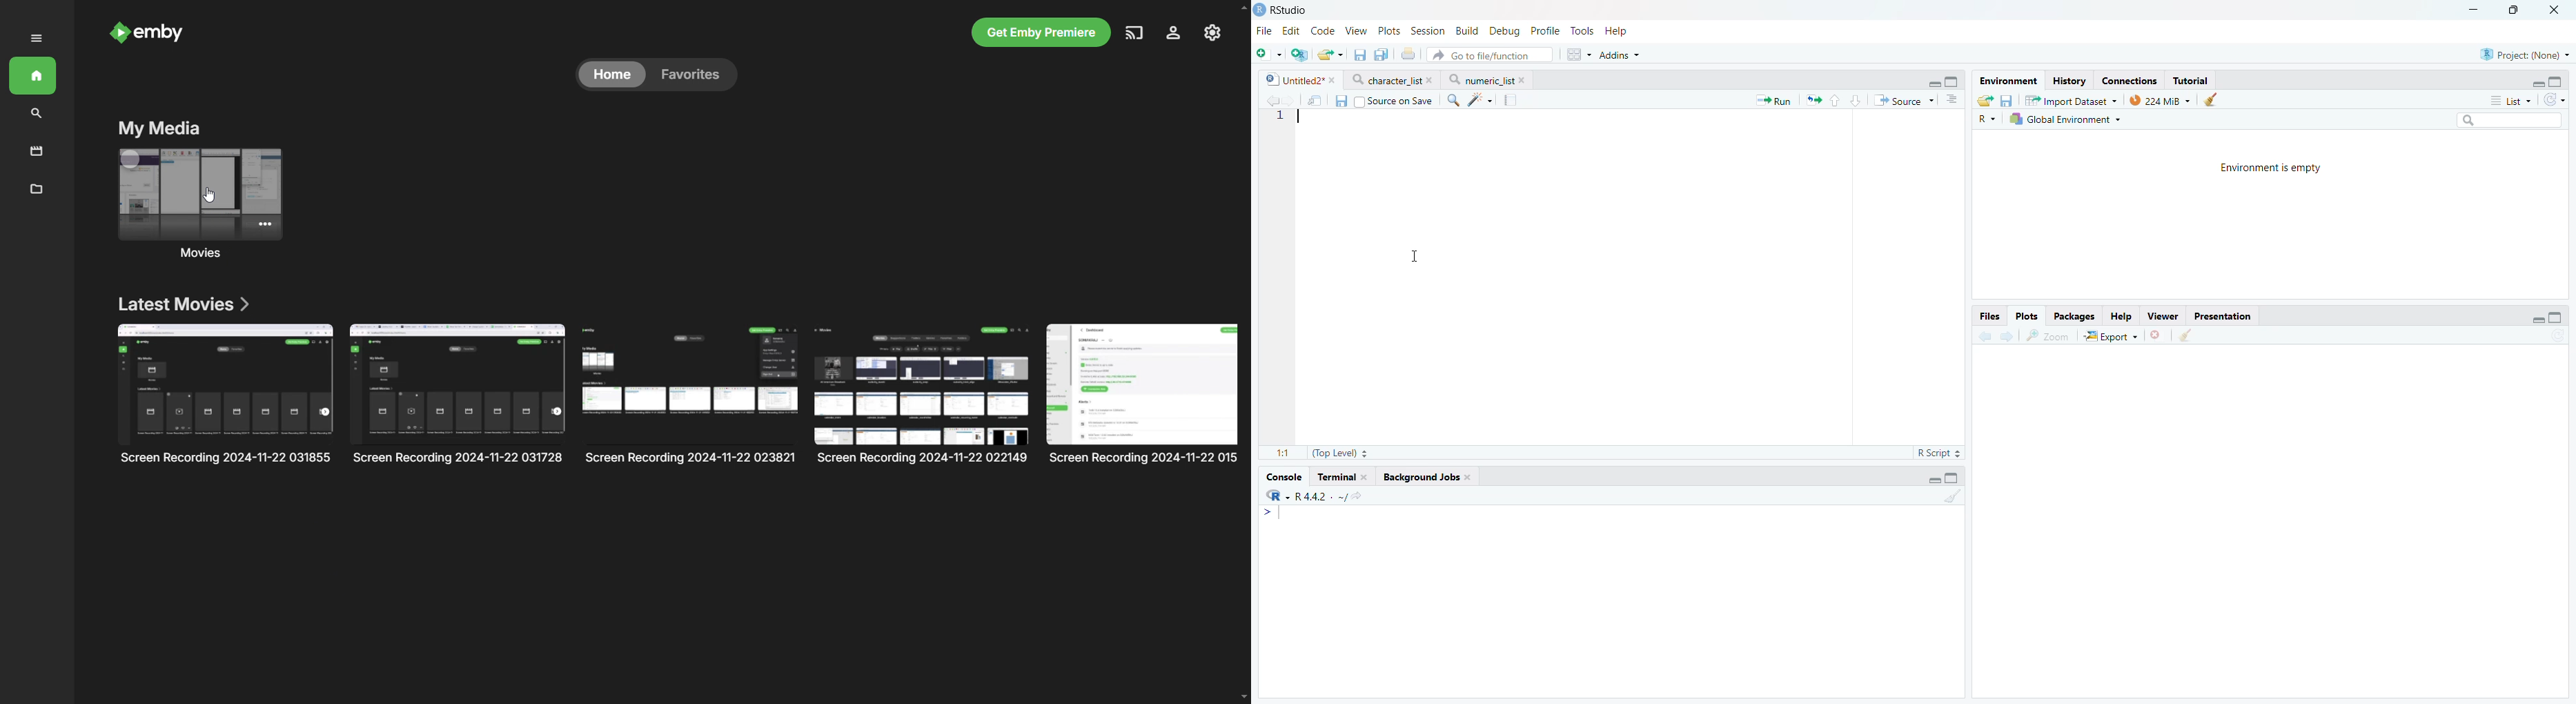 The height and width of the screenshot is (728, 2576). I want to click on RStudio, so click(1282, 10).